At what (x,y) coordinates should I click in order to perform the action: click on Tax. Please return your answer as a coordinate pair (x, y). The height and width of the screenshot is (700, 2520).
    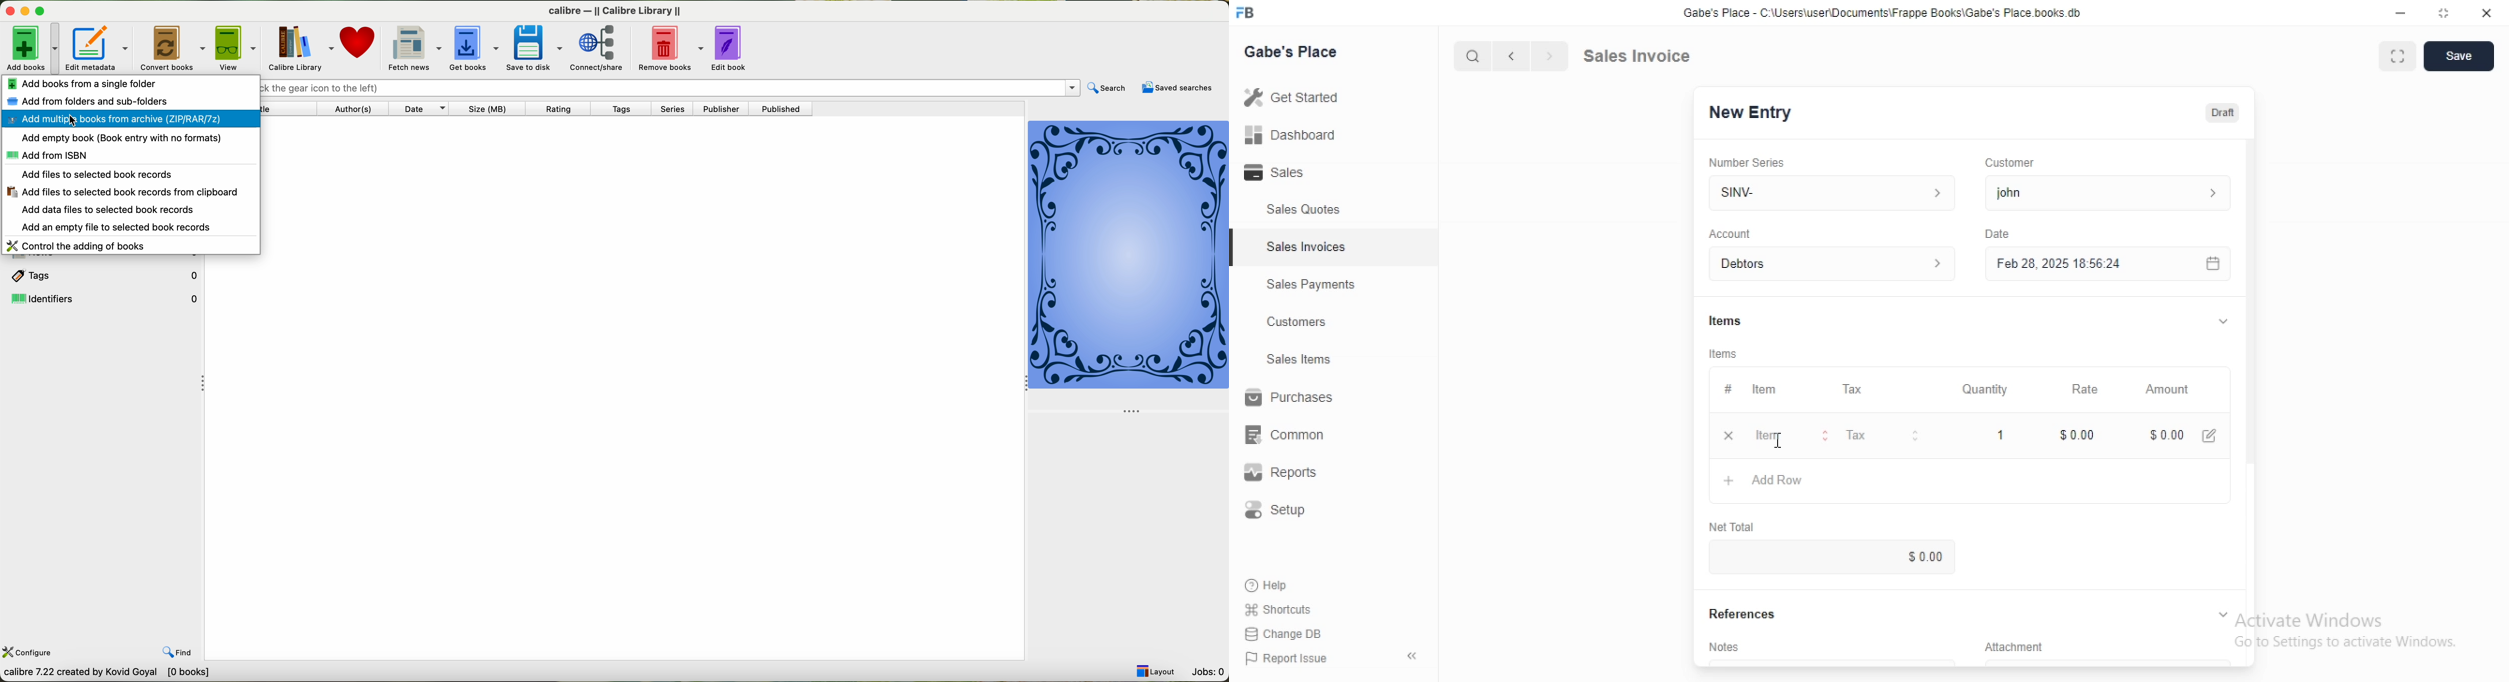
    Looking at the image, I should click on (1857, 390).